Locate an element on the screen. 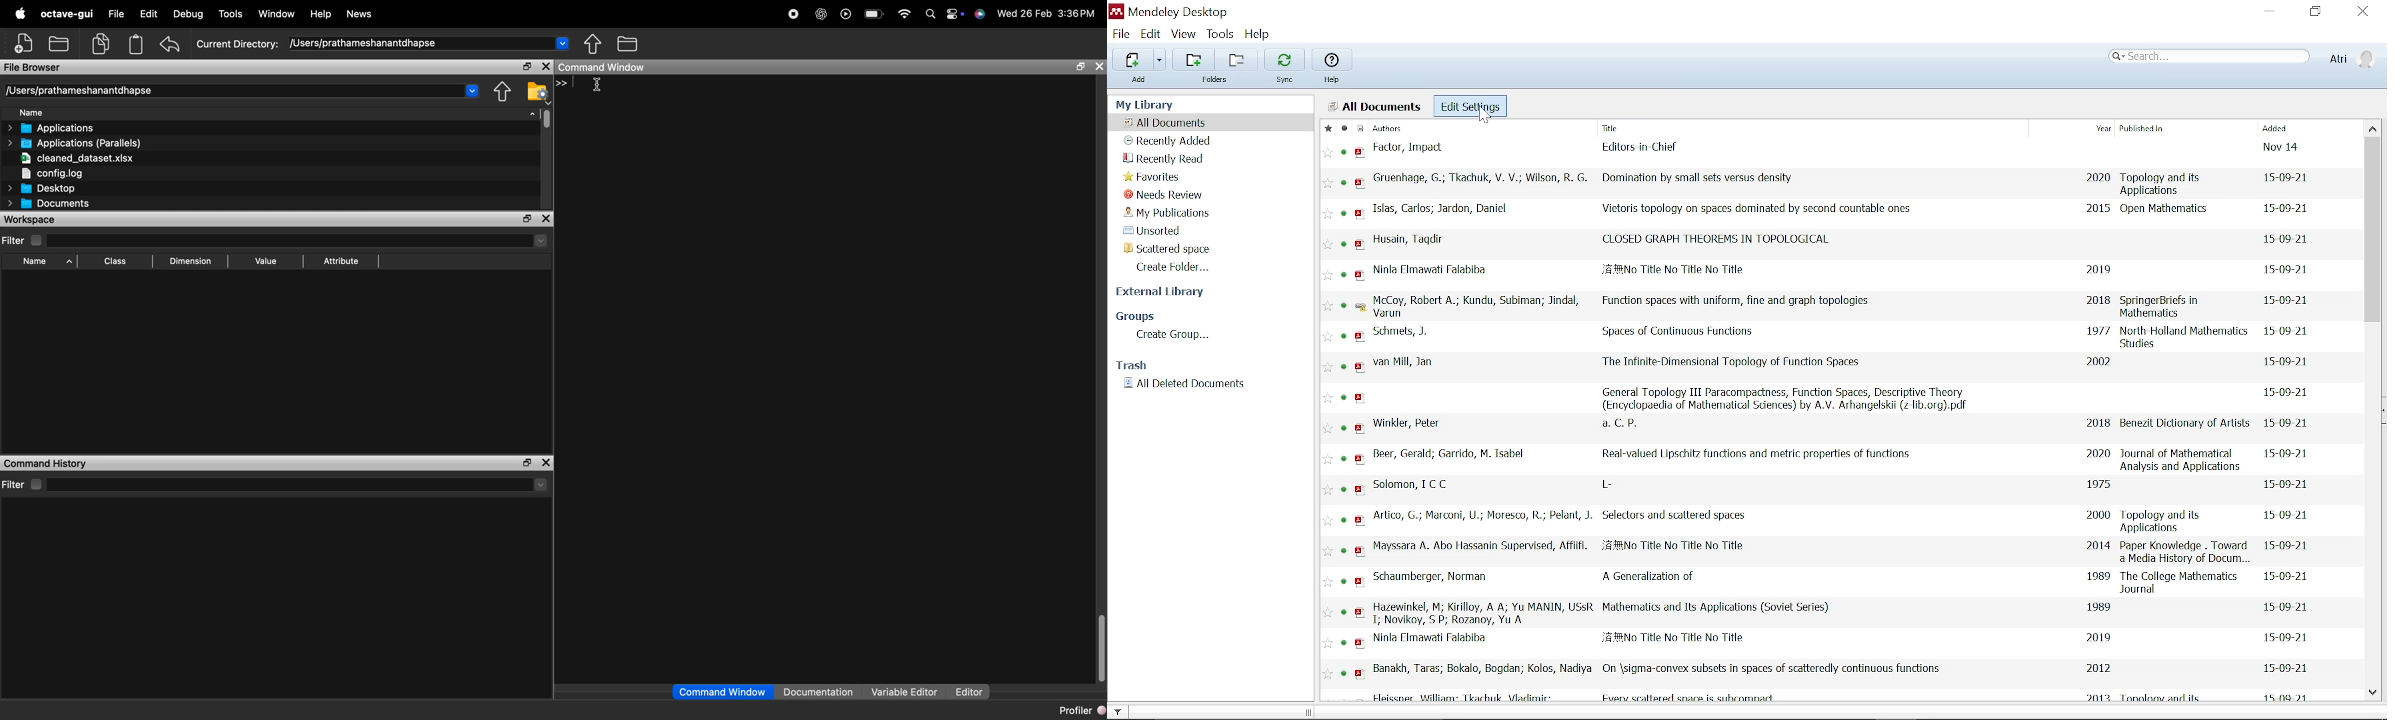 The image size is (2408, 728). cursor is located at coordinates (1486, 117).